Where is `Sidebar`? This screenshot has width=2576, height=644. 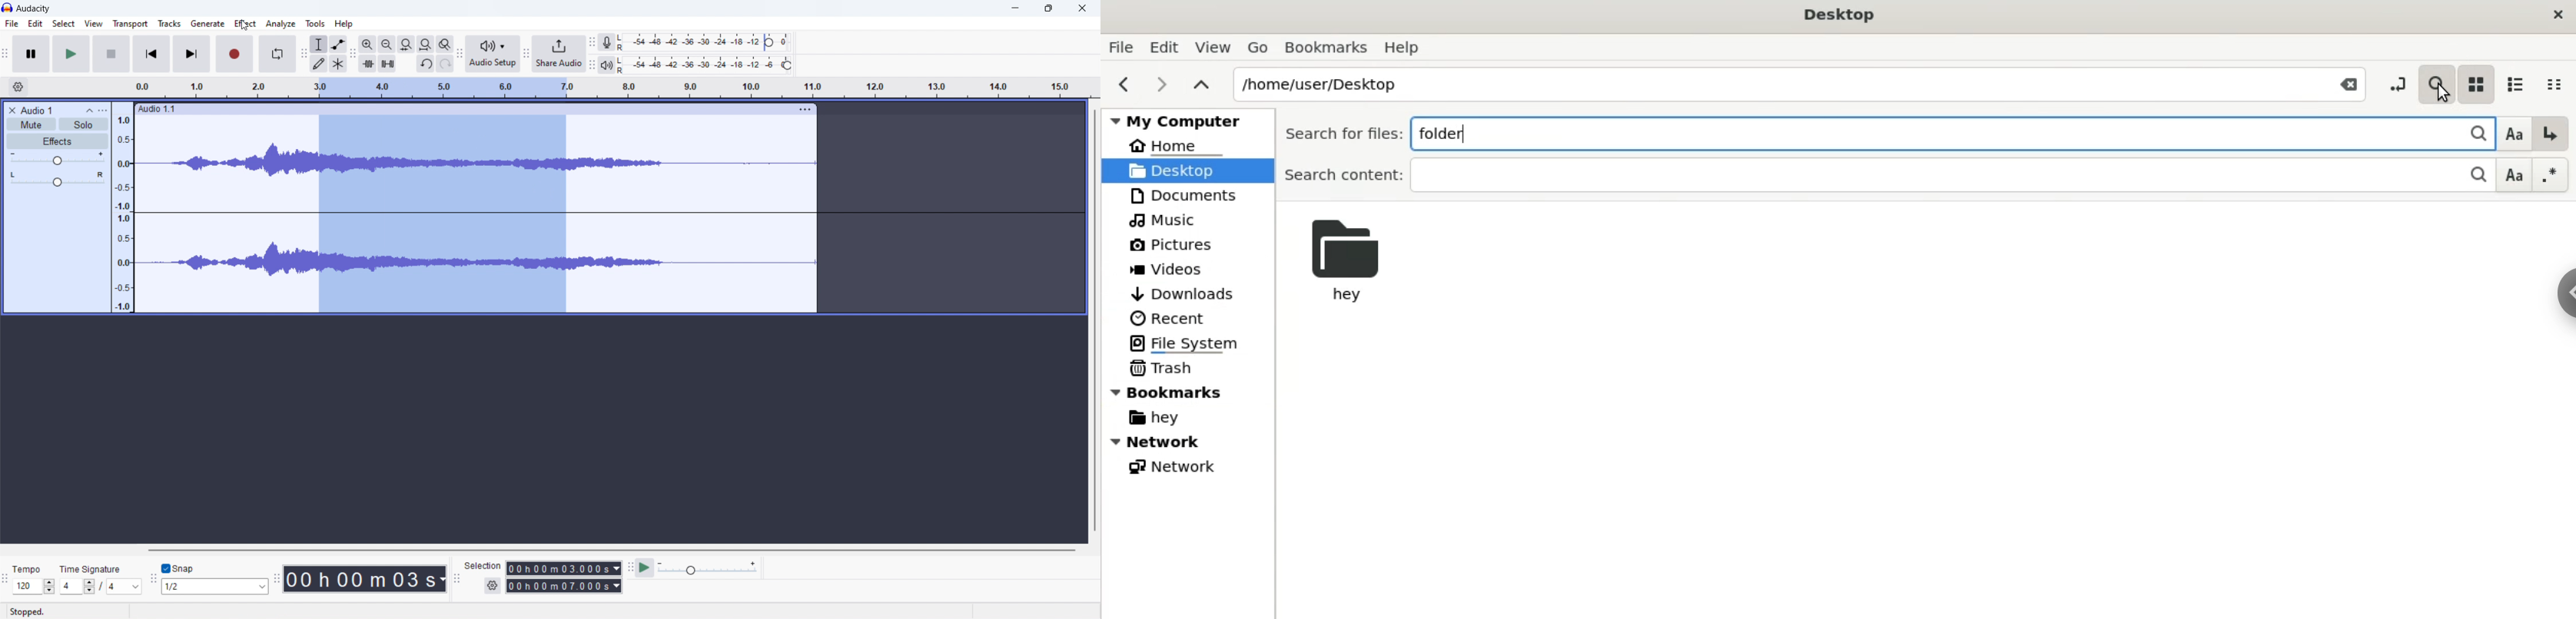
Sidebar is located at coordinates (2558, 295).